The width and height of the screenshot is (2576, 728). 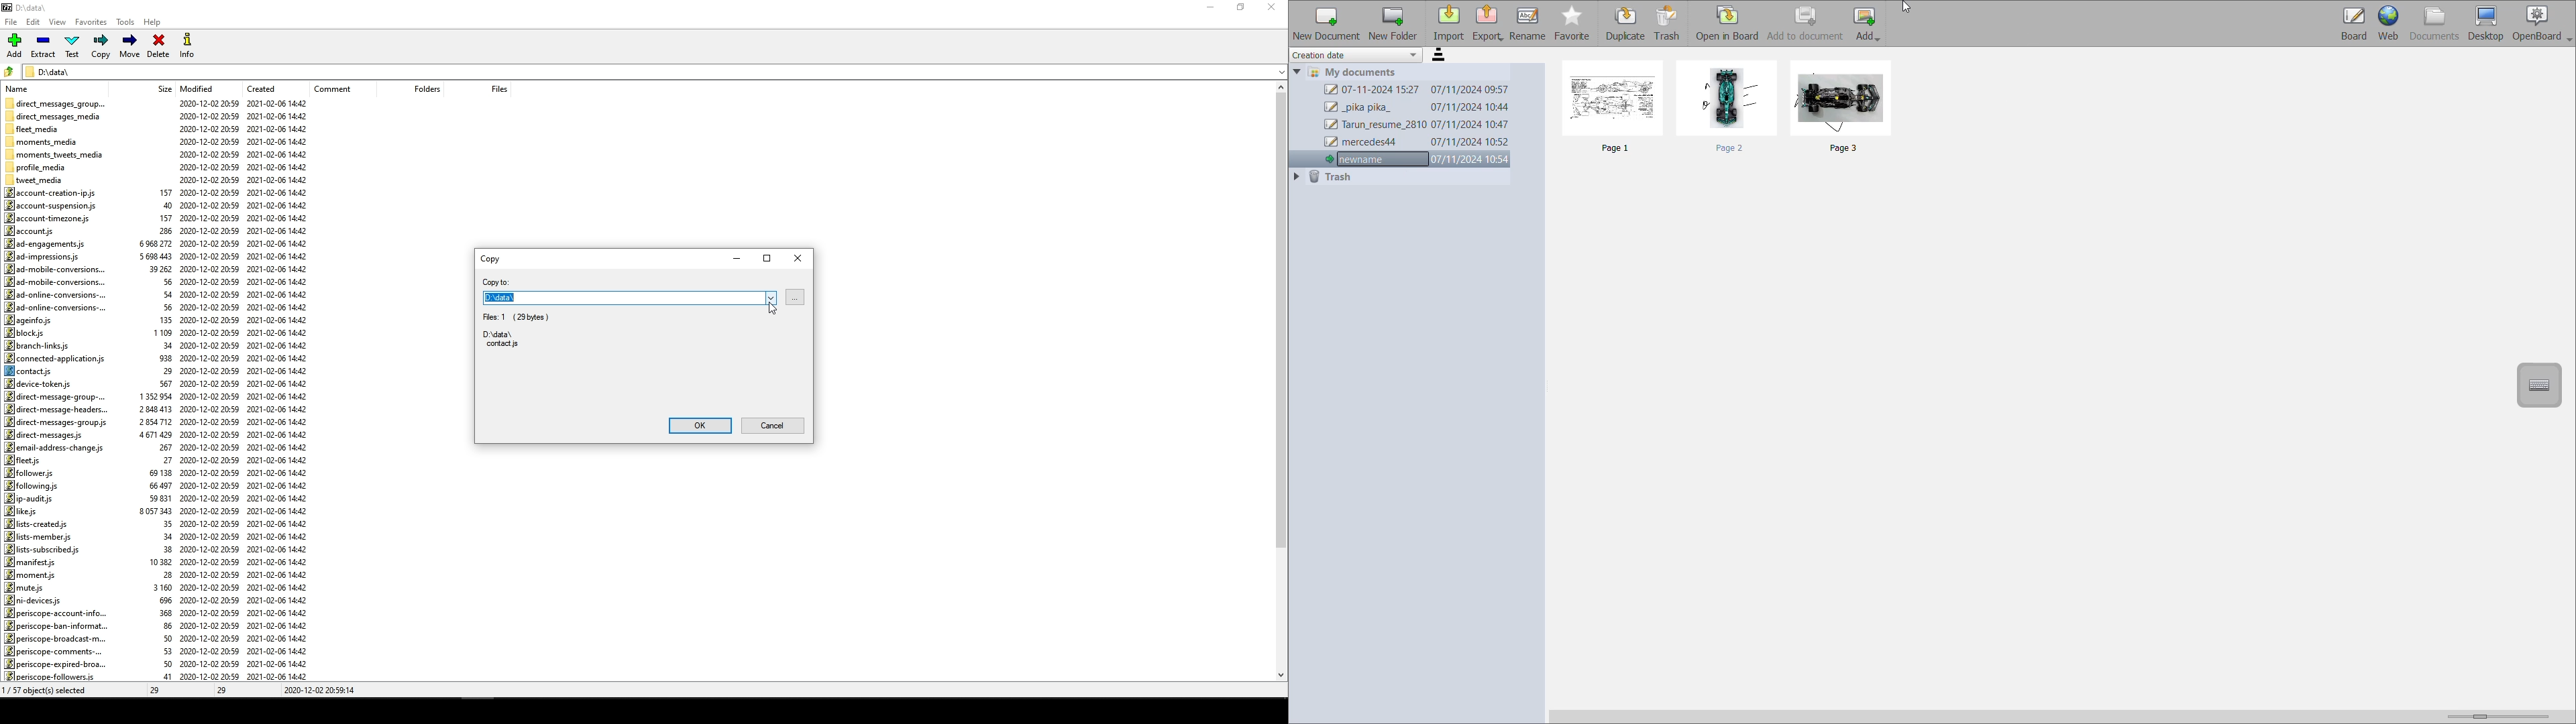 I want to click on rename, so click(x=1529, y=24).